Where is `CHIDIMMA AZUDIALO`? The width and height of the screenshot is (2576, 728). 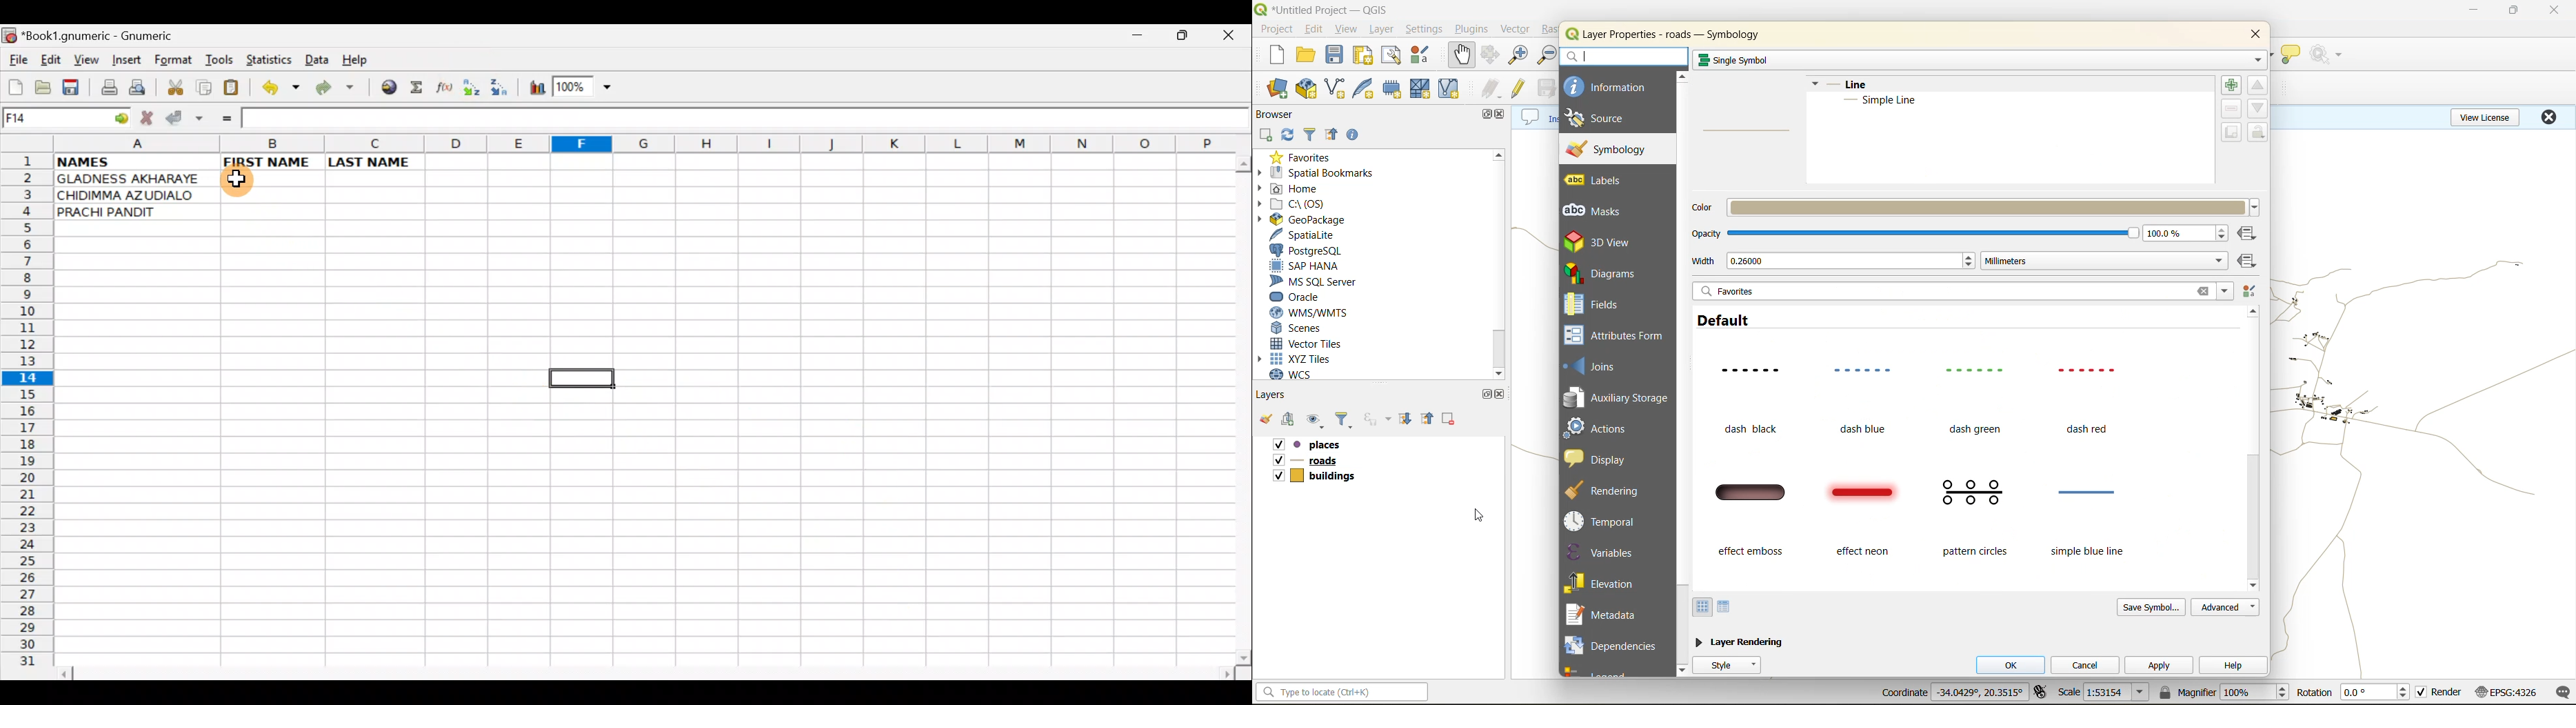
CHIDIMMA AZUDIALO is located at coordinates (134, 196).